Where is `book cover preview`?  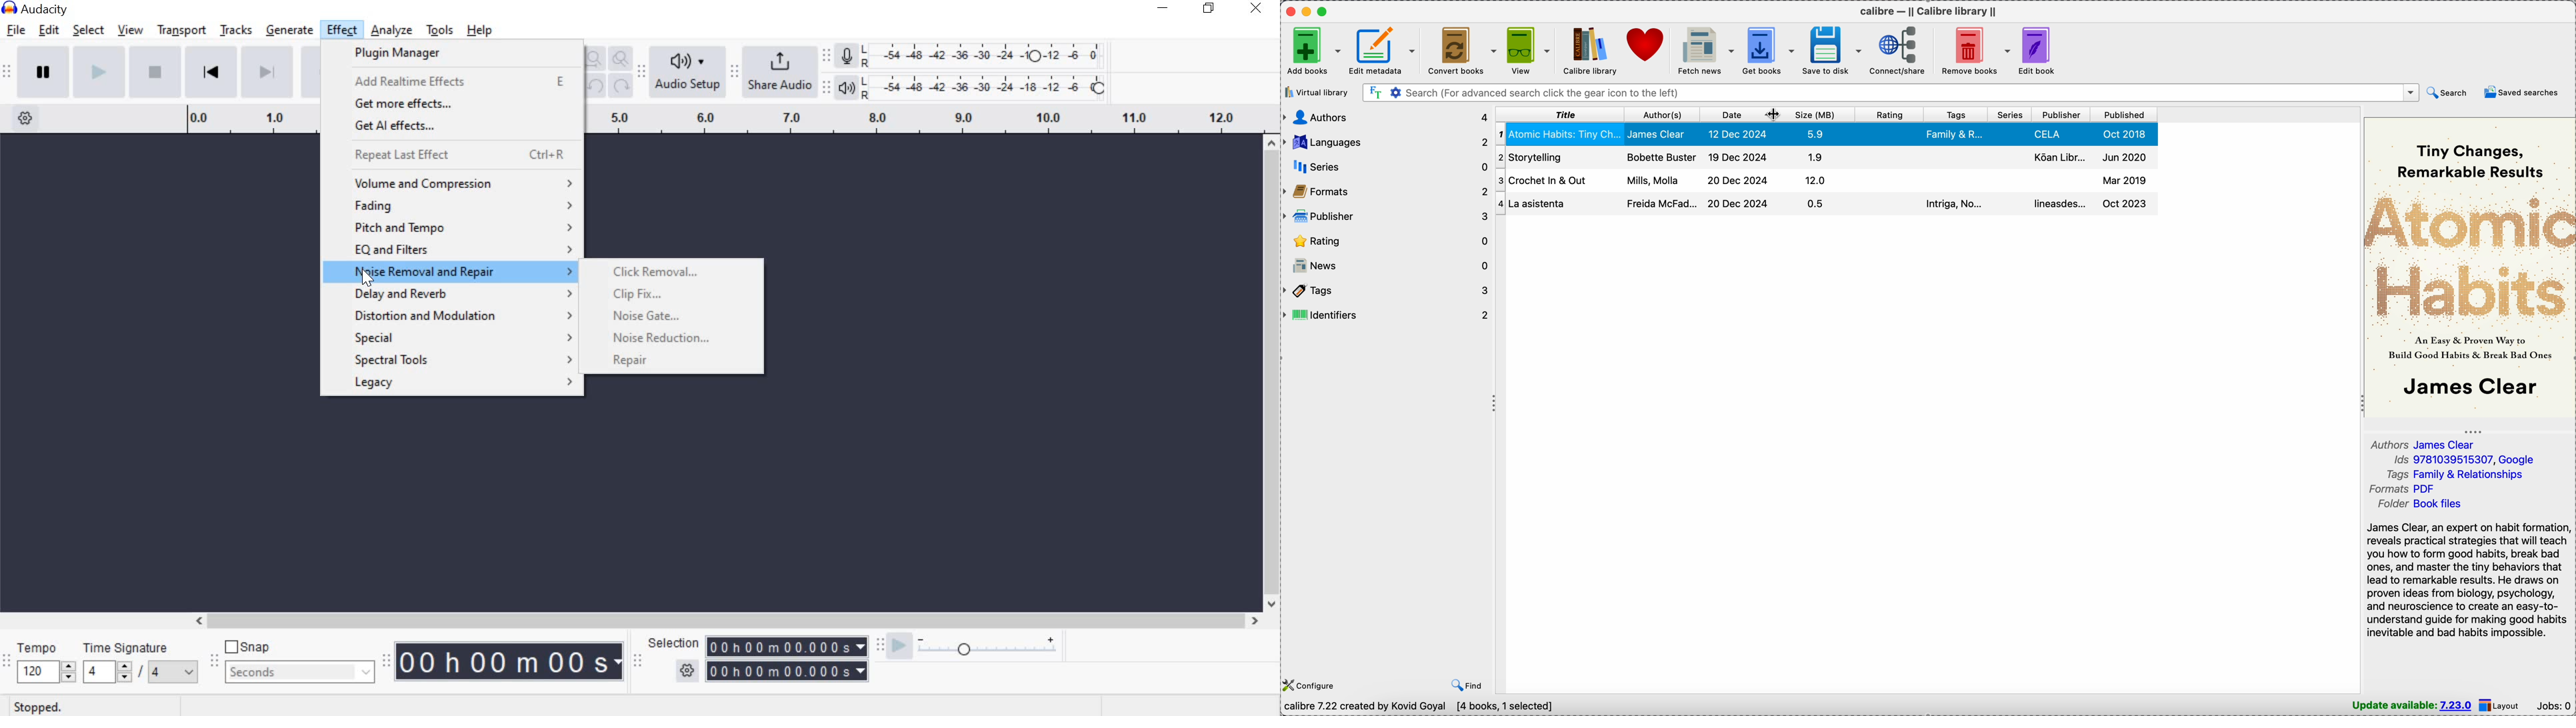 book cover preview is located at coordinates (2470, 267).